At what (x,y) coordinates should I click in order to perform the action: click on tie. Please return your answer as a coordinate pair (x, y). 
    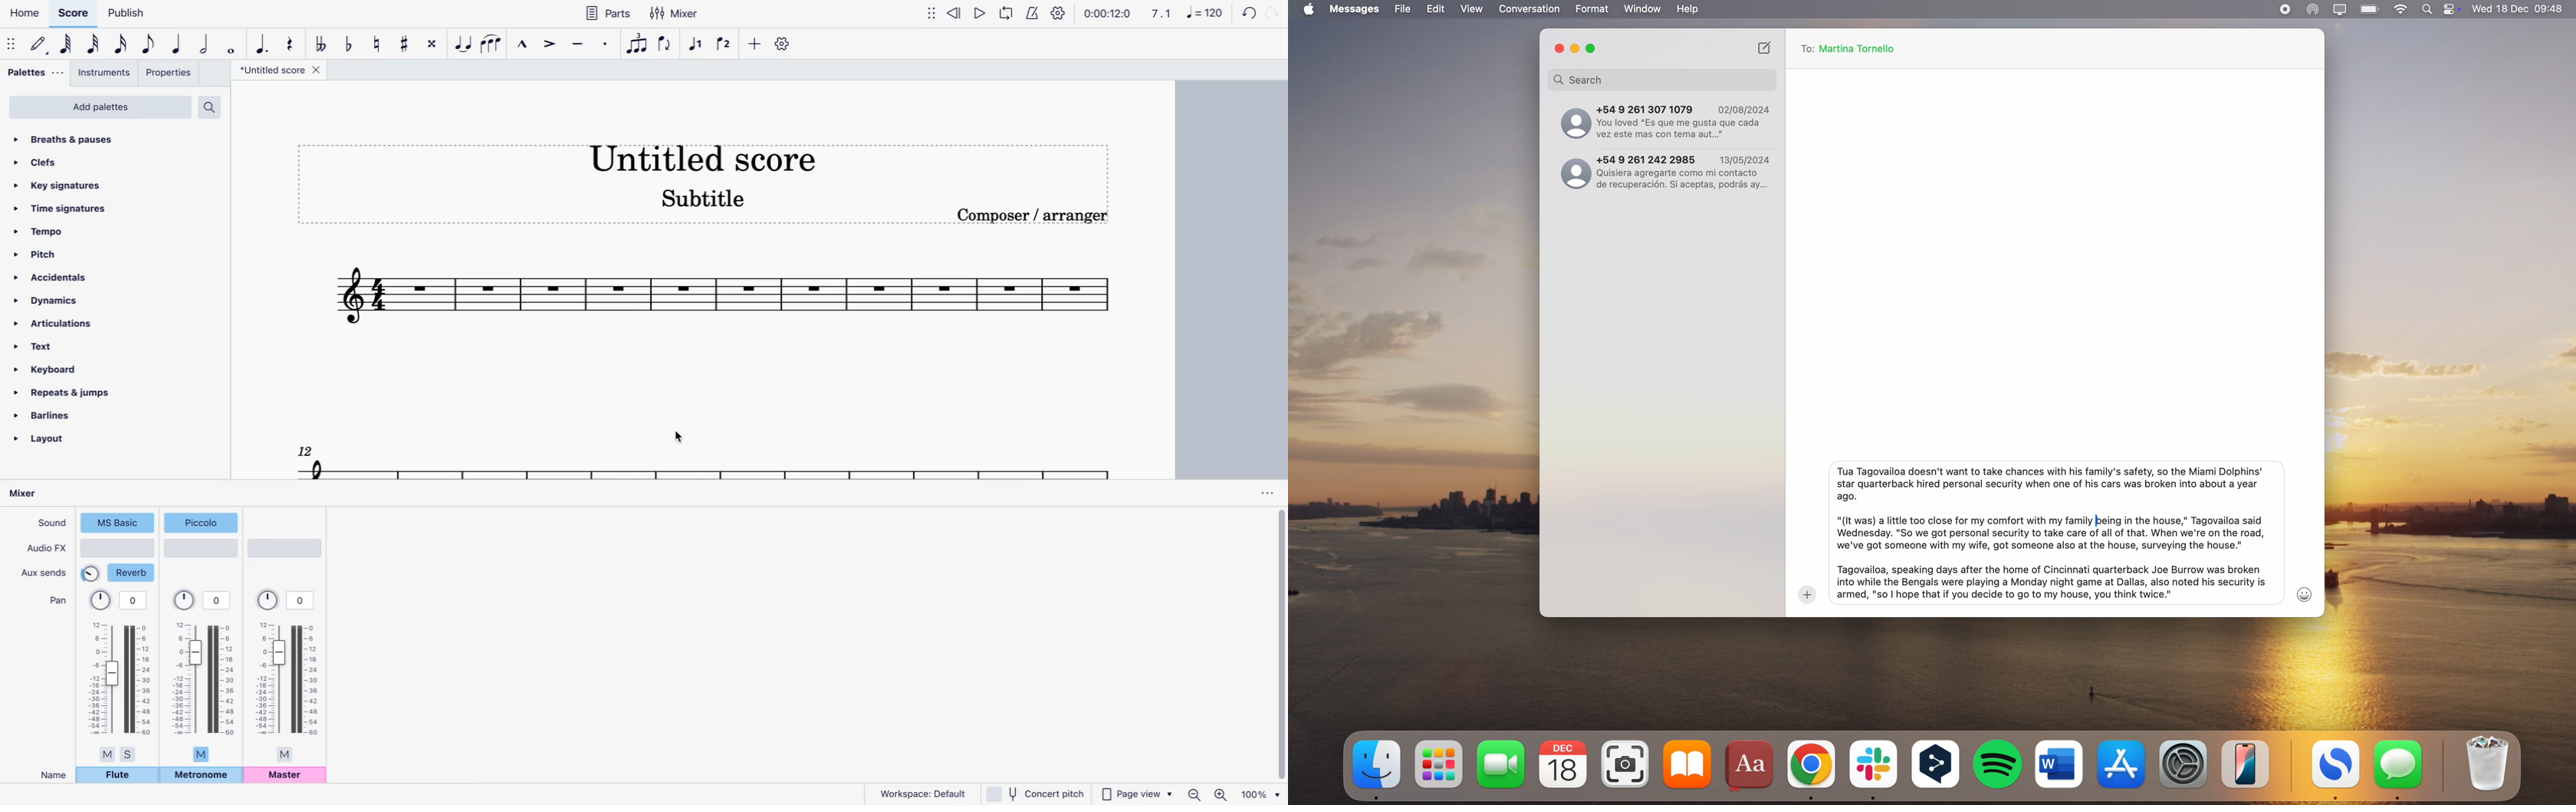
    Looking at the image, I should click on (464, 45).